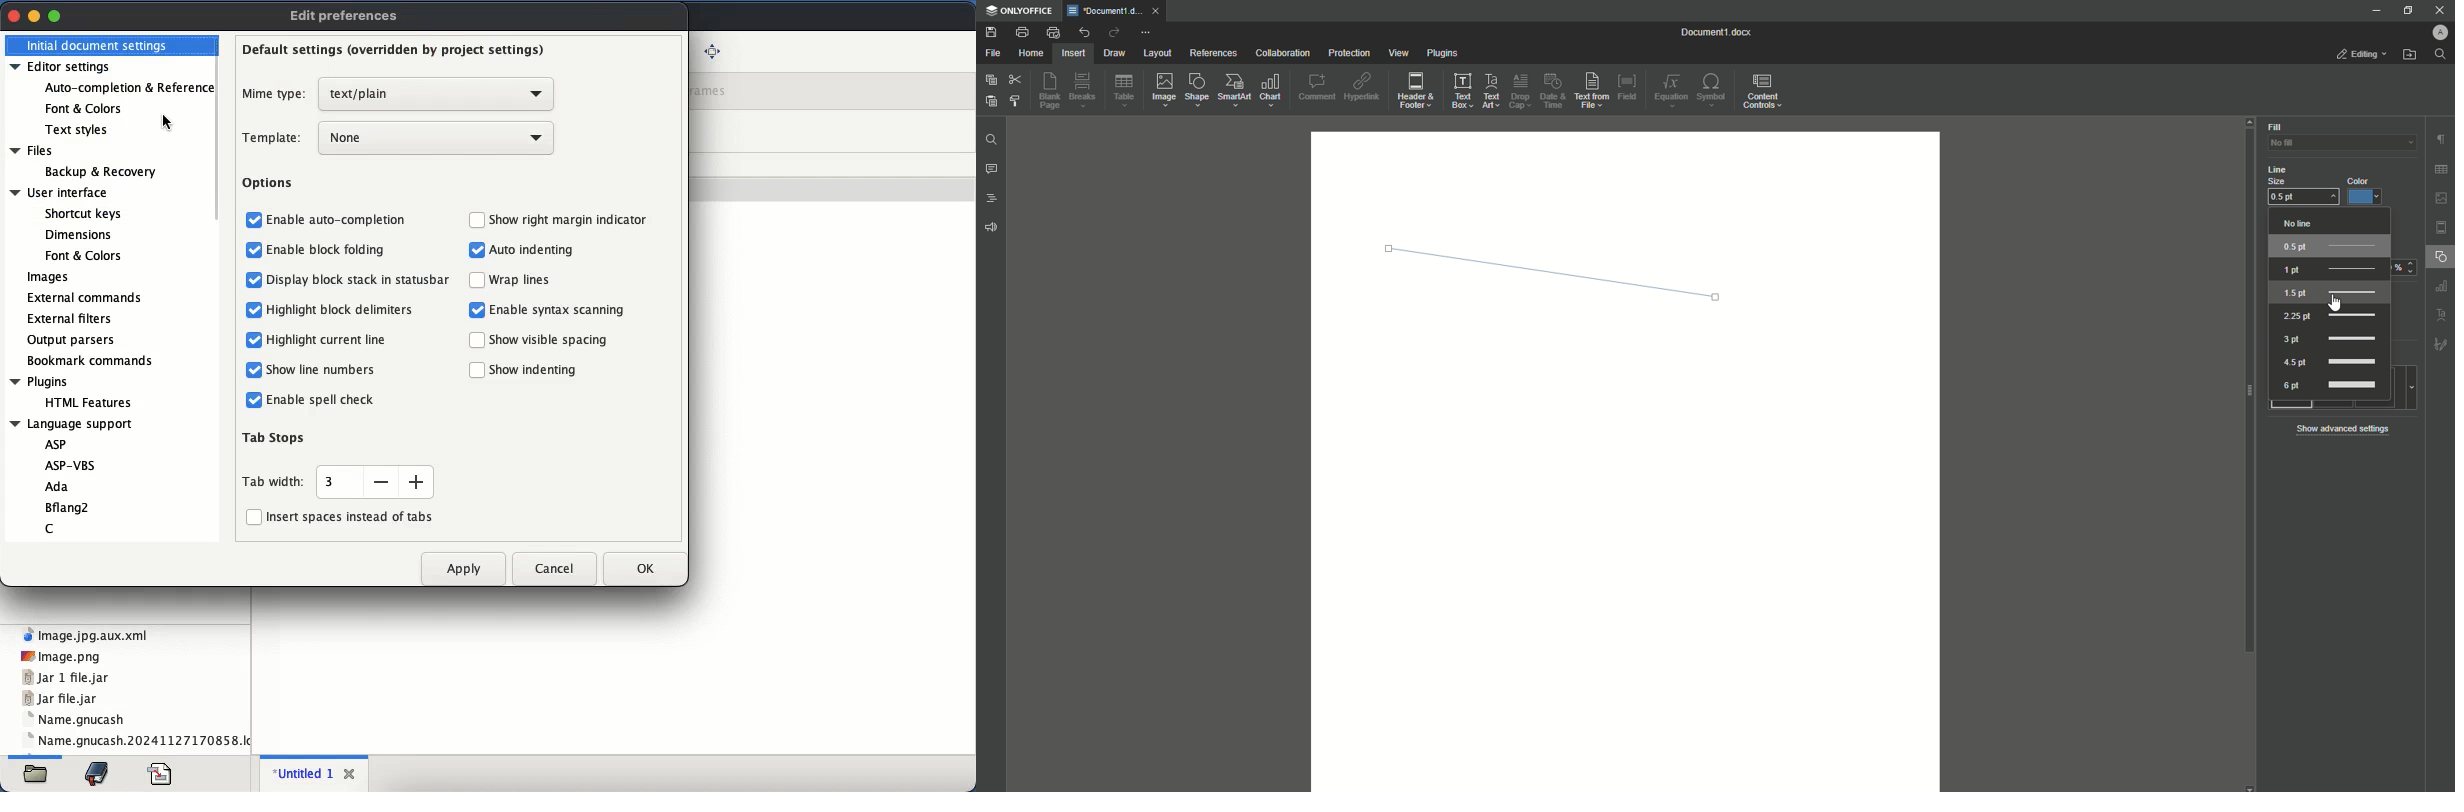 Image resolution: width=2464 pixels, height=812 pixels. Describe the element at coordinates (395, 49) in the screenshot. I see `default settings` at that location.